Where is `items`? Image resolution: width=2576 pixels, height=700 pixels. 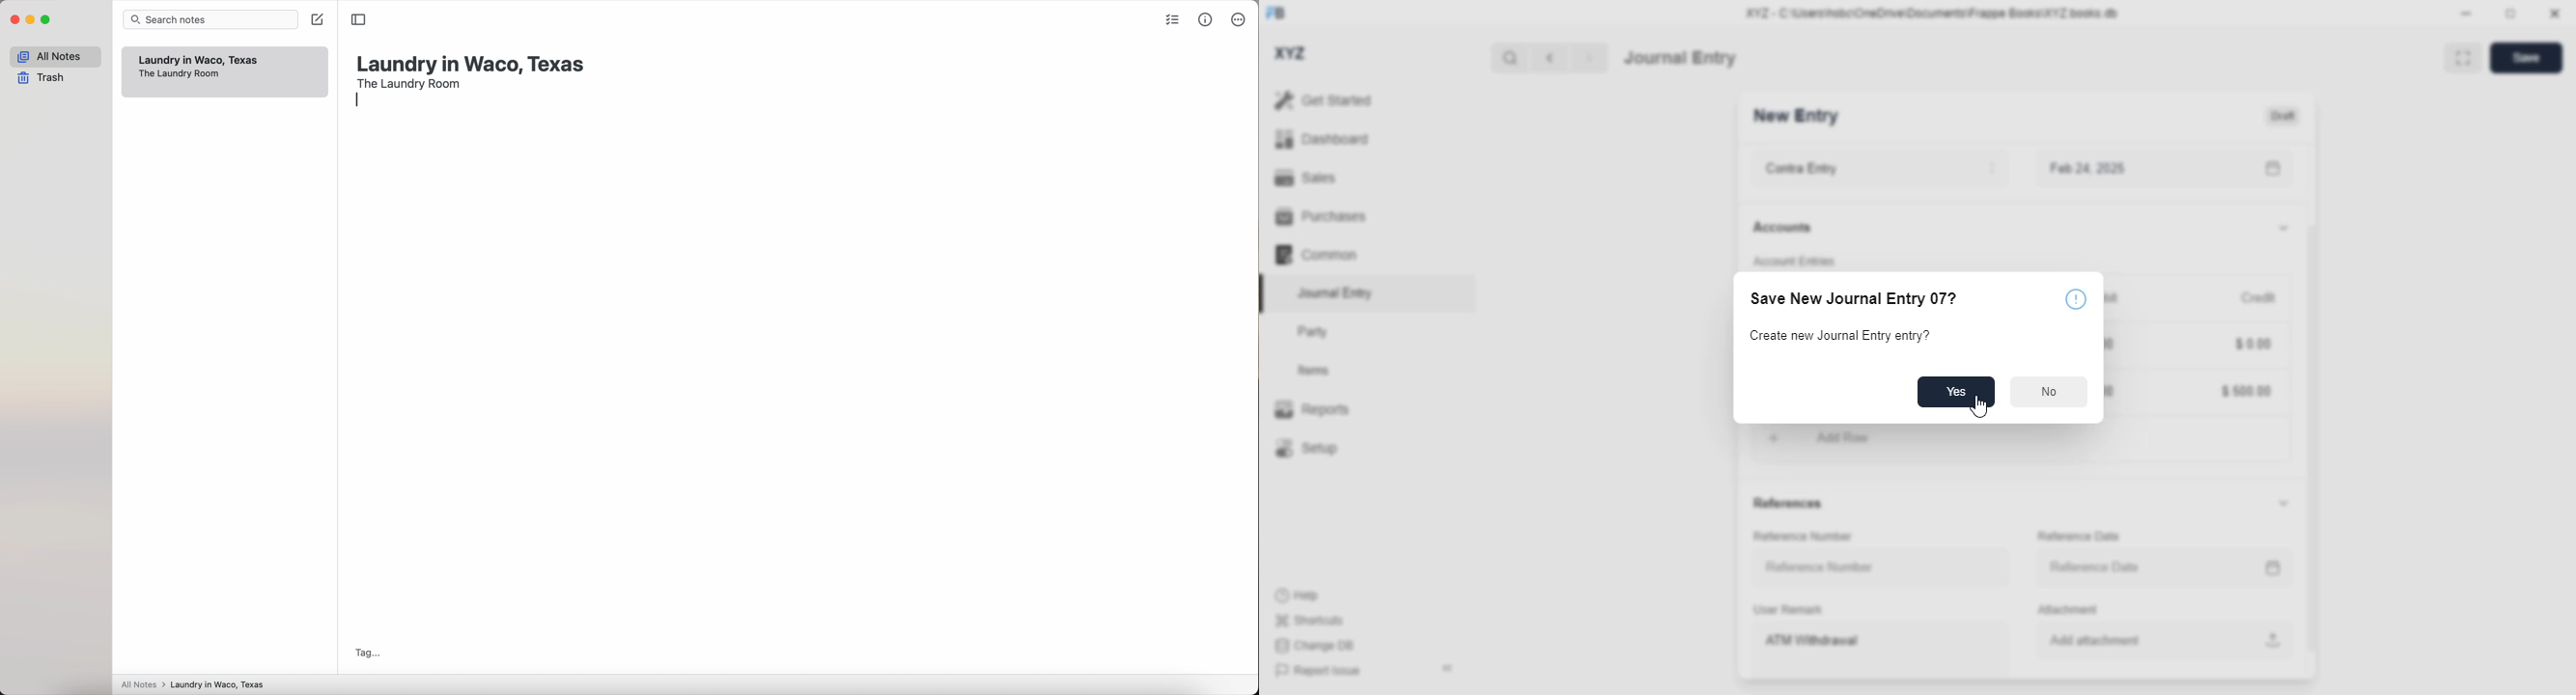
items is located at coordinates (1314, 371).